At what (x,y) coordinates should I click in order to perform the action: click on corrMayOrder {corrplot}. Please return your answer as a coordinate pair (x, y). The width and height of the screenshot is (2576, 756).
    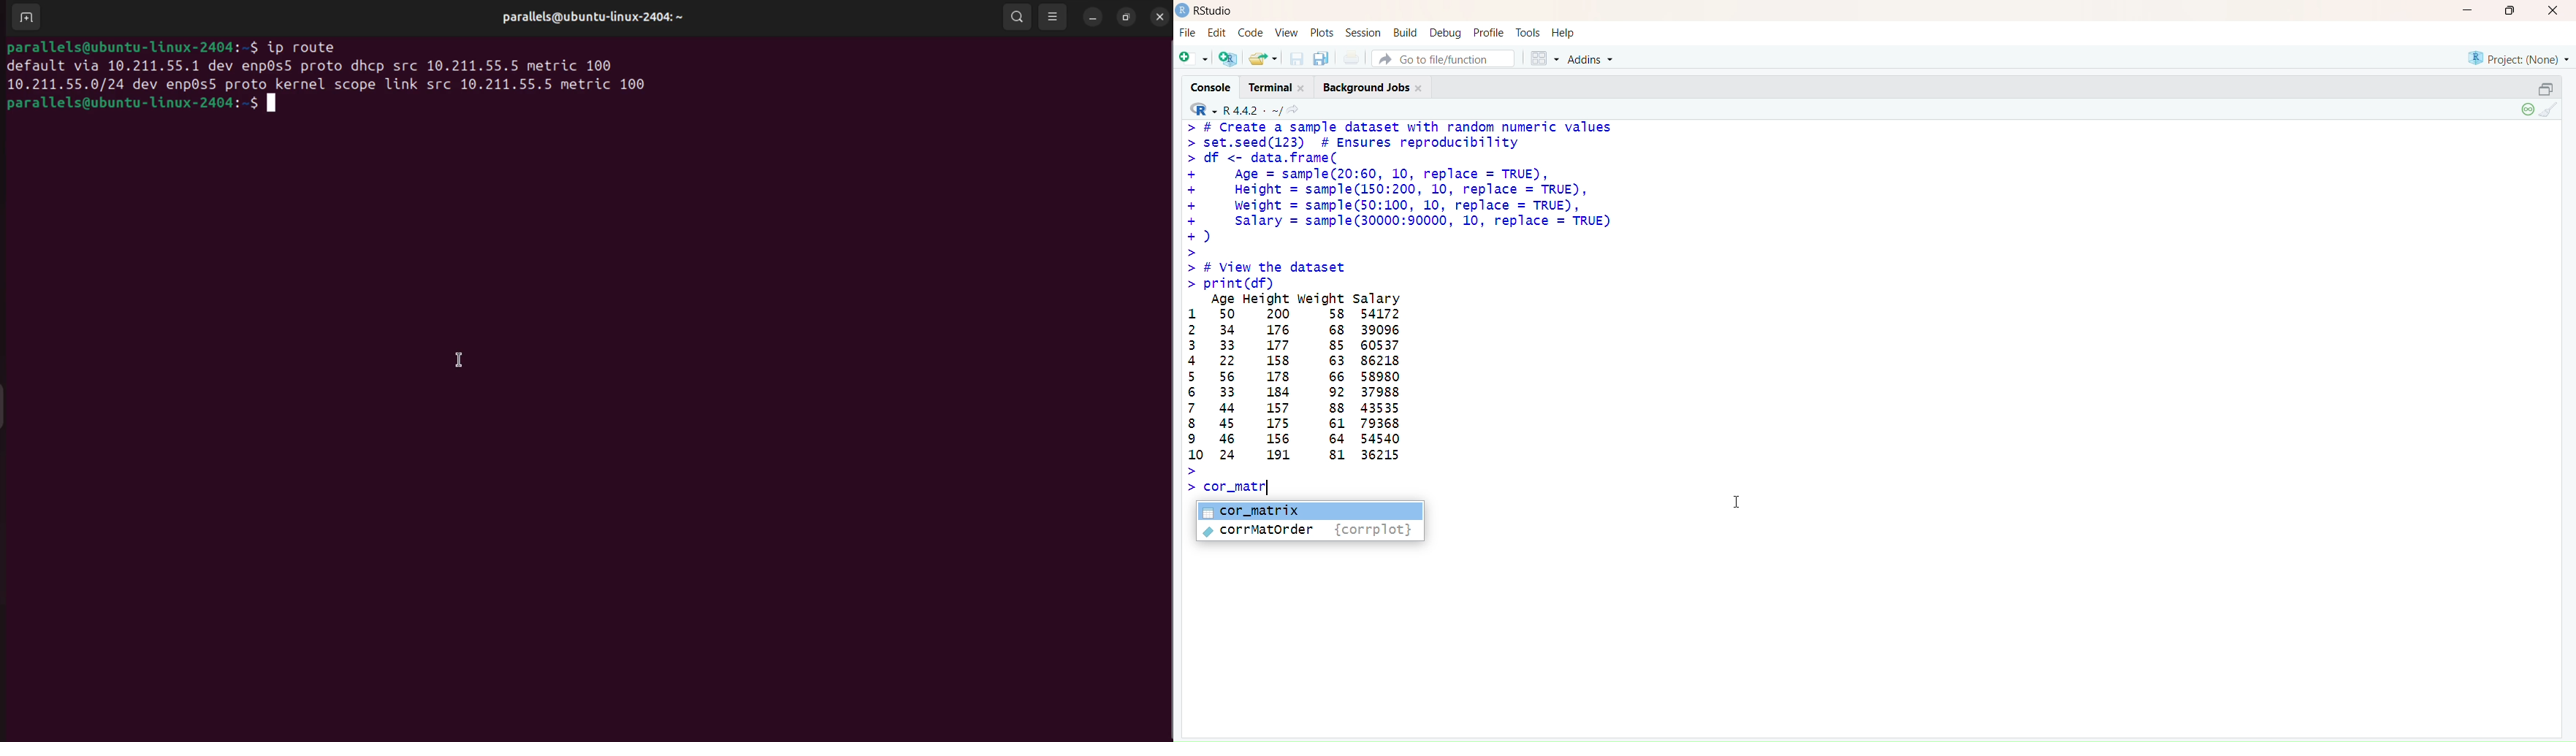
    Looking at the image, I should click on (1308, 532).